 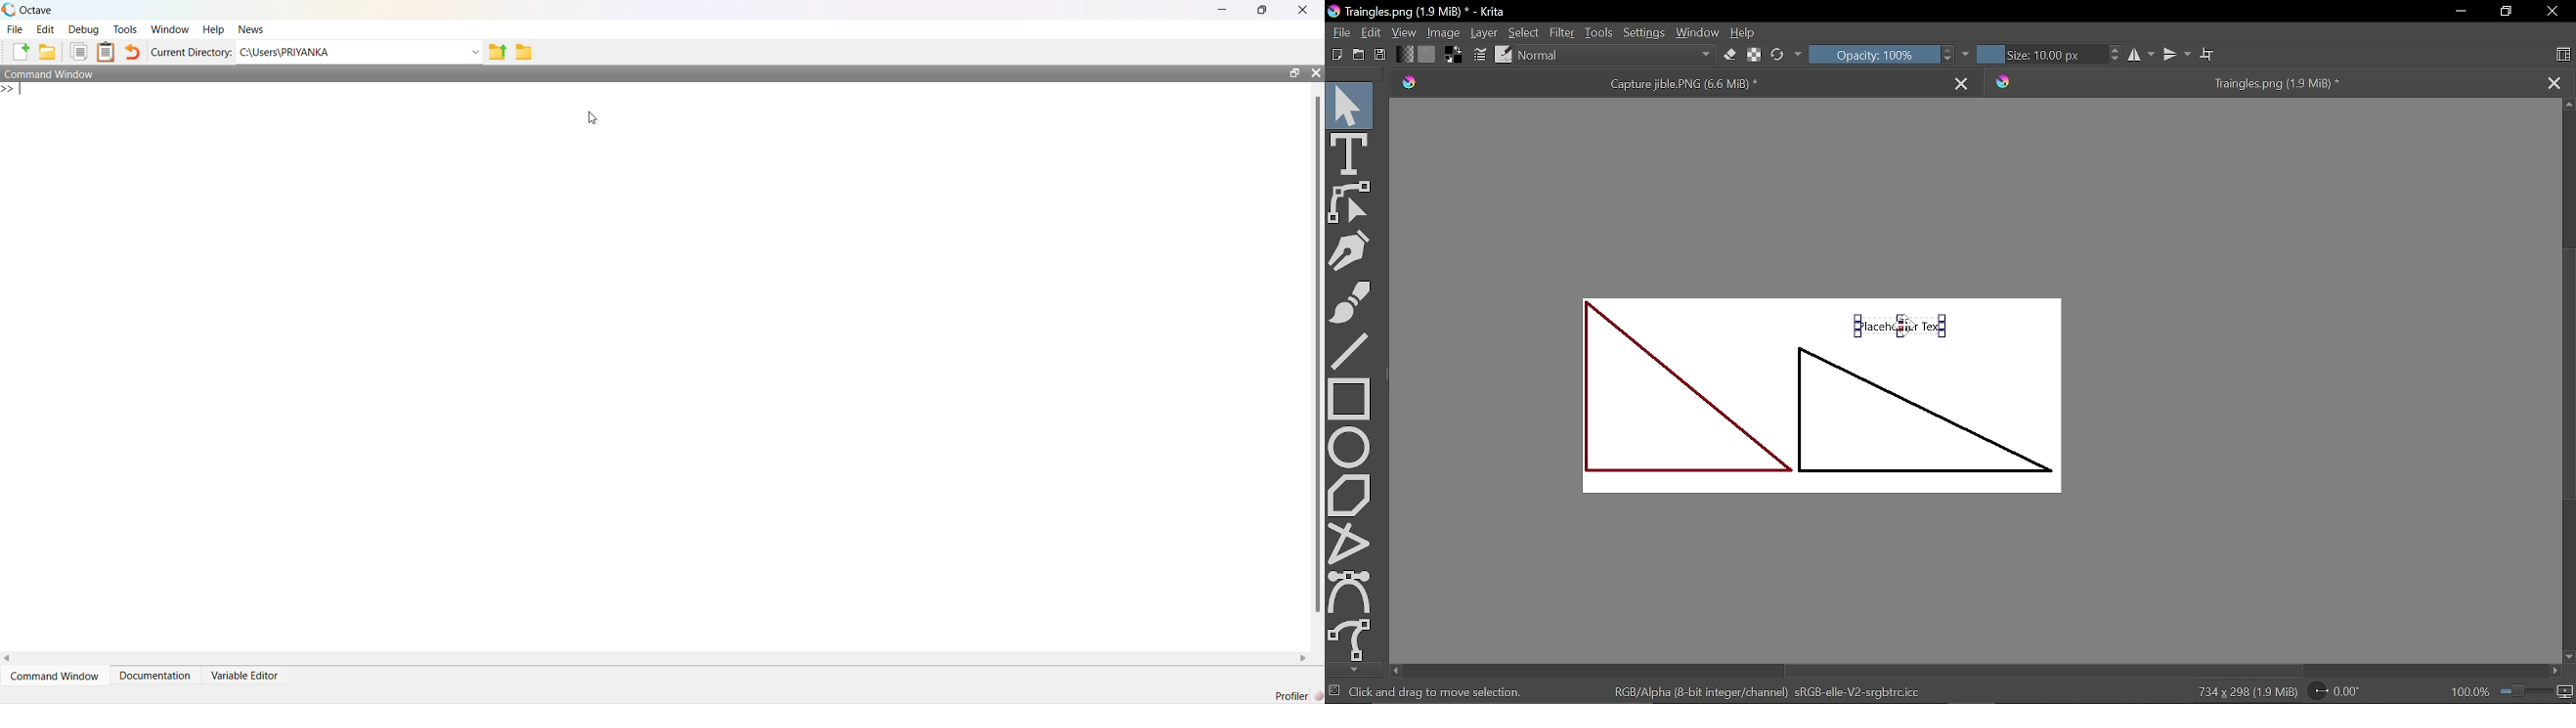 I want to click on View, so click(x=1405, y=31).